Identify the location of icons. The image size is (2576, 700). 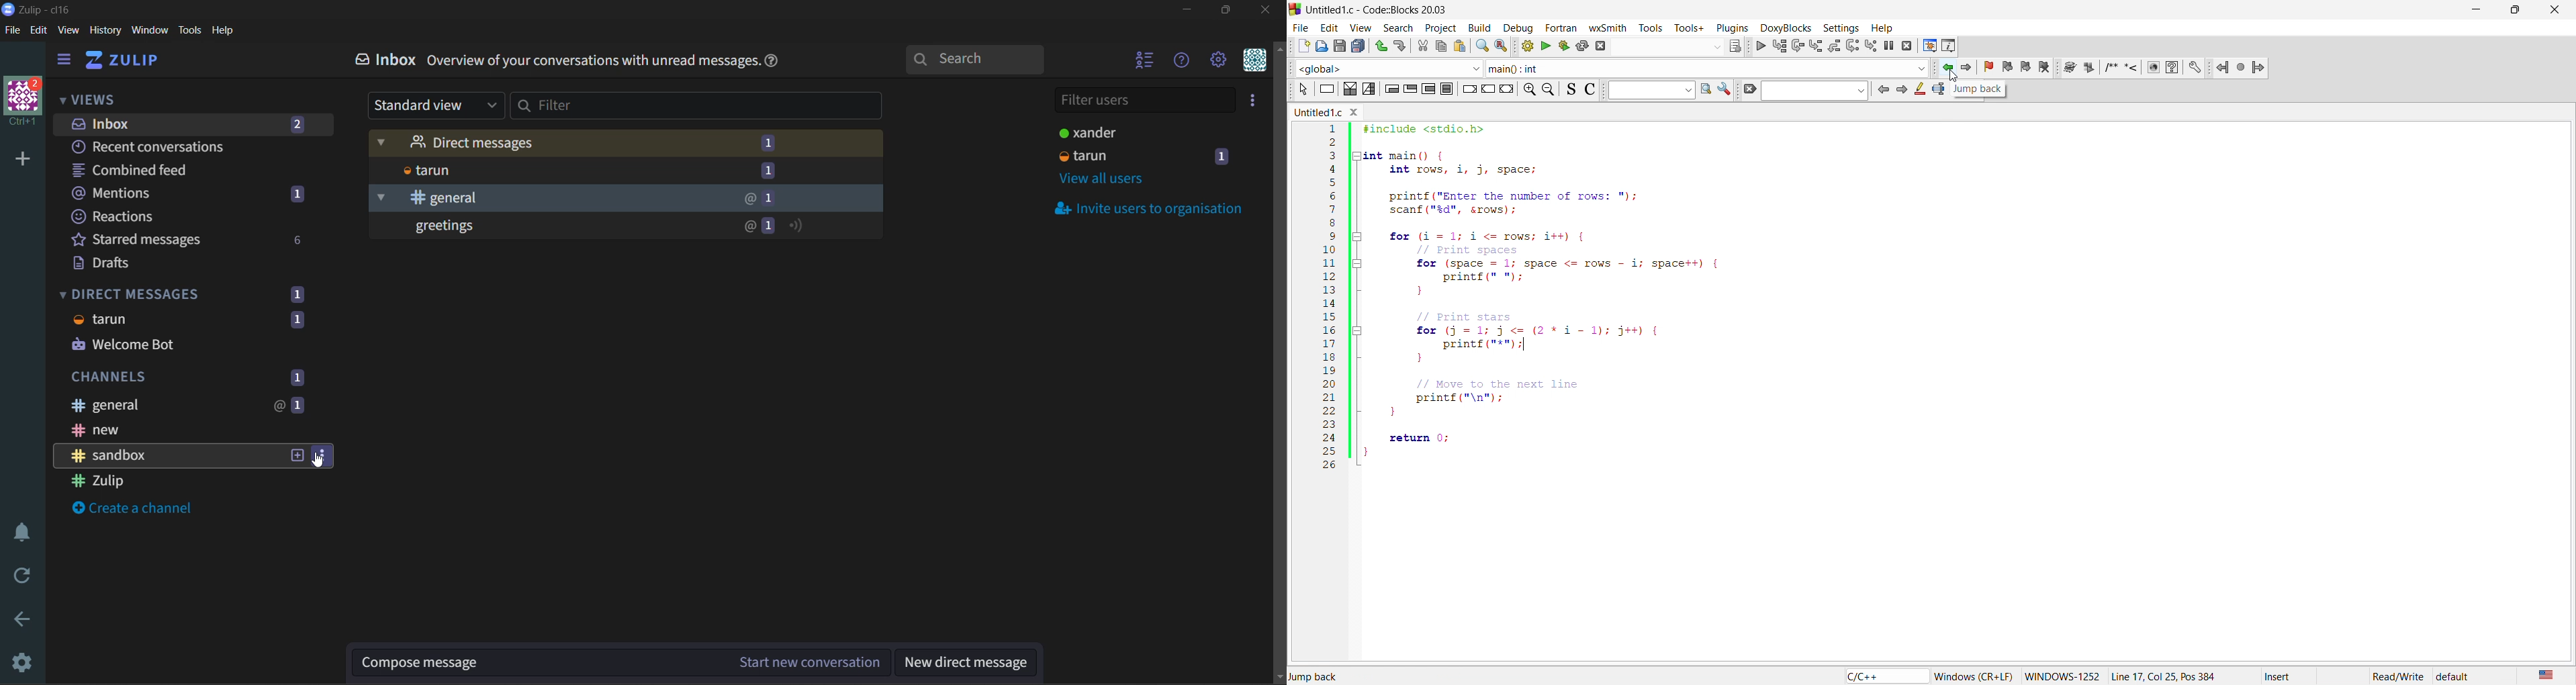
(1737, 46).